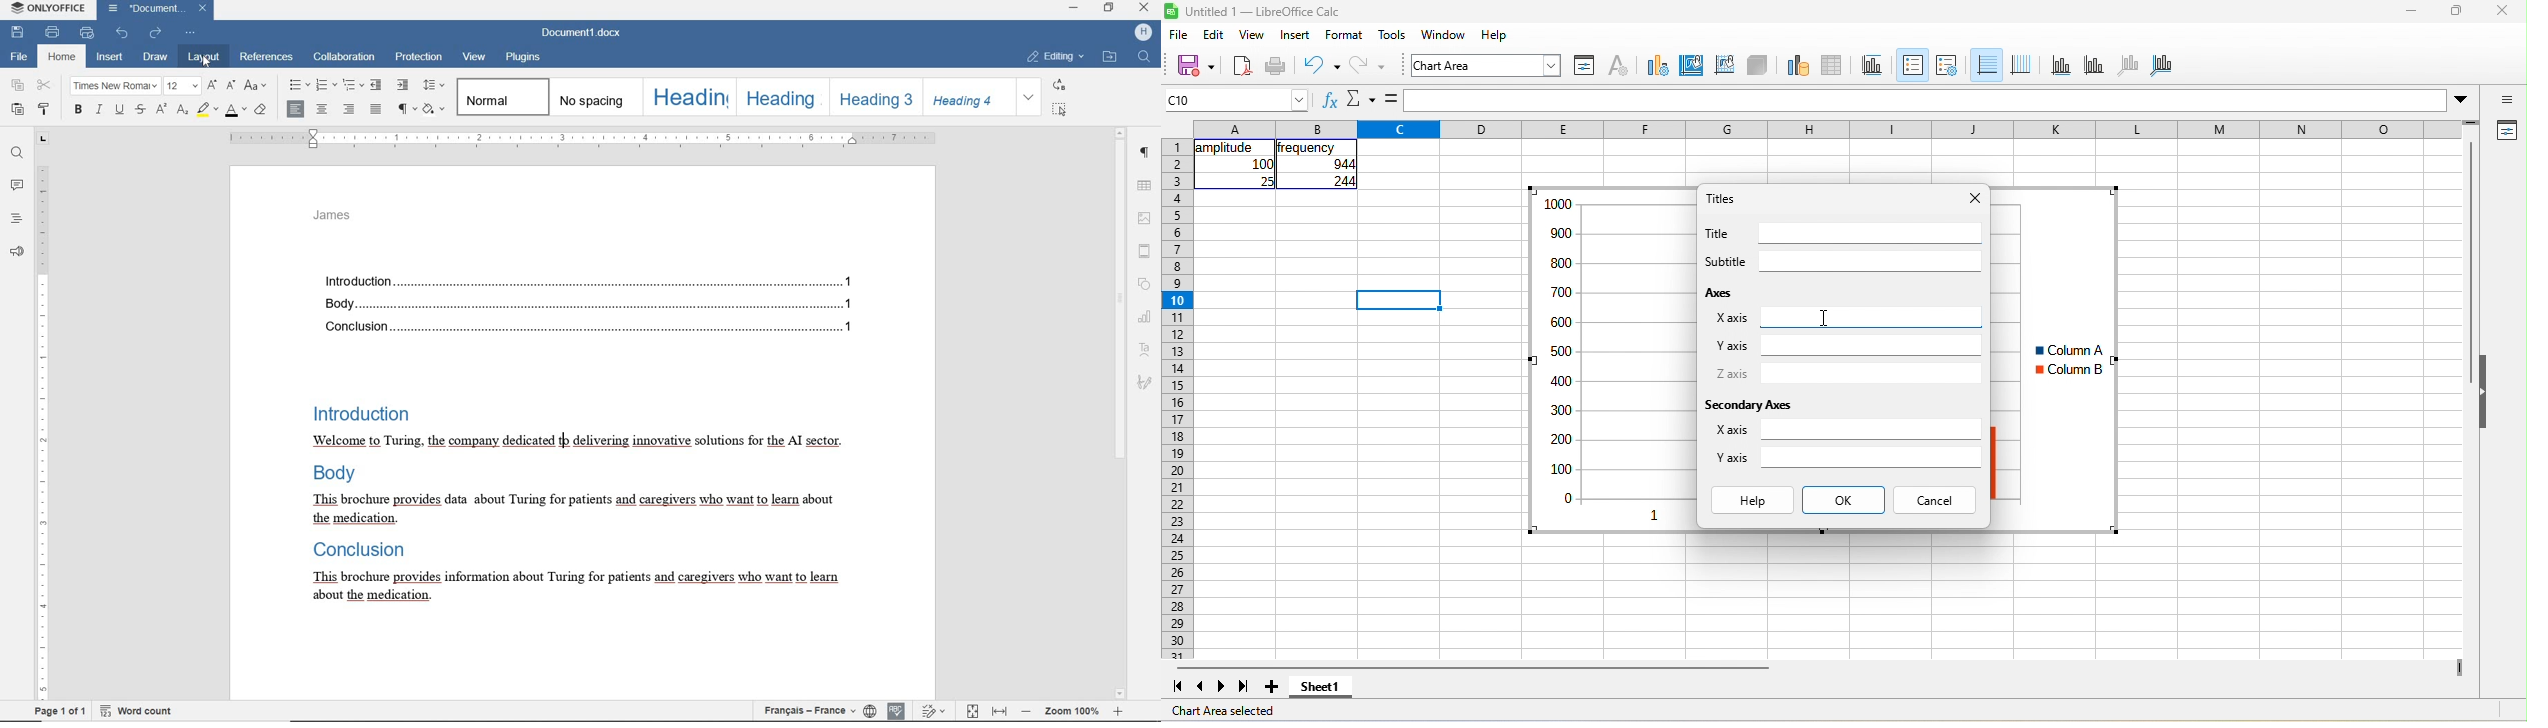  What do you see at coordinates (326, 86) in the screenshot?
I see `numbering` at bounding box center [326, 86].